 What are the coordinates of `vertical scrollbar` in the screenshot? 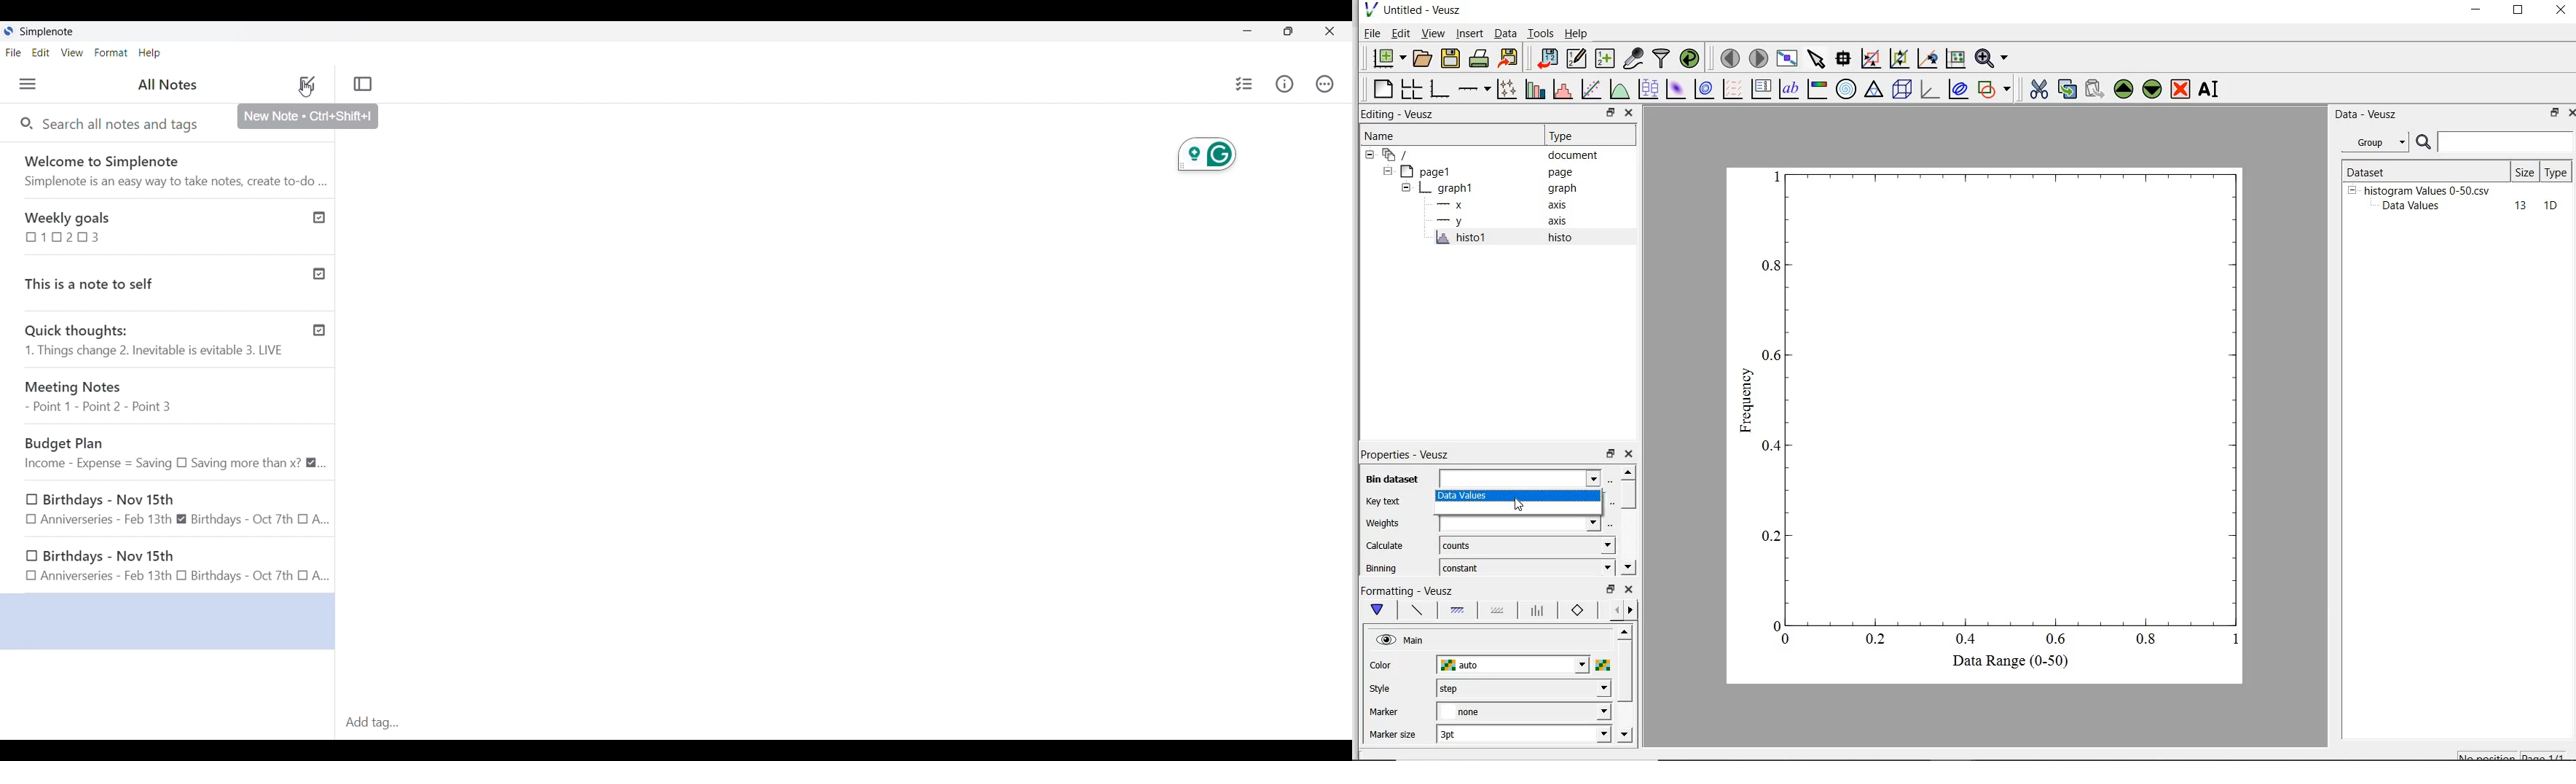 It's located at (1628, 495).